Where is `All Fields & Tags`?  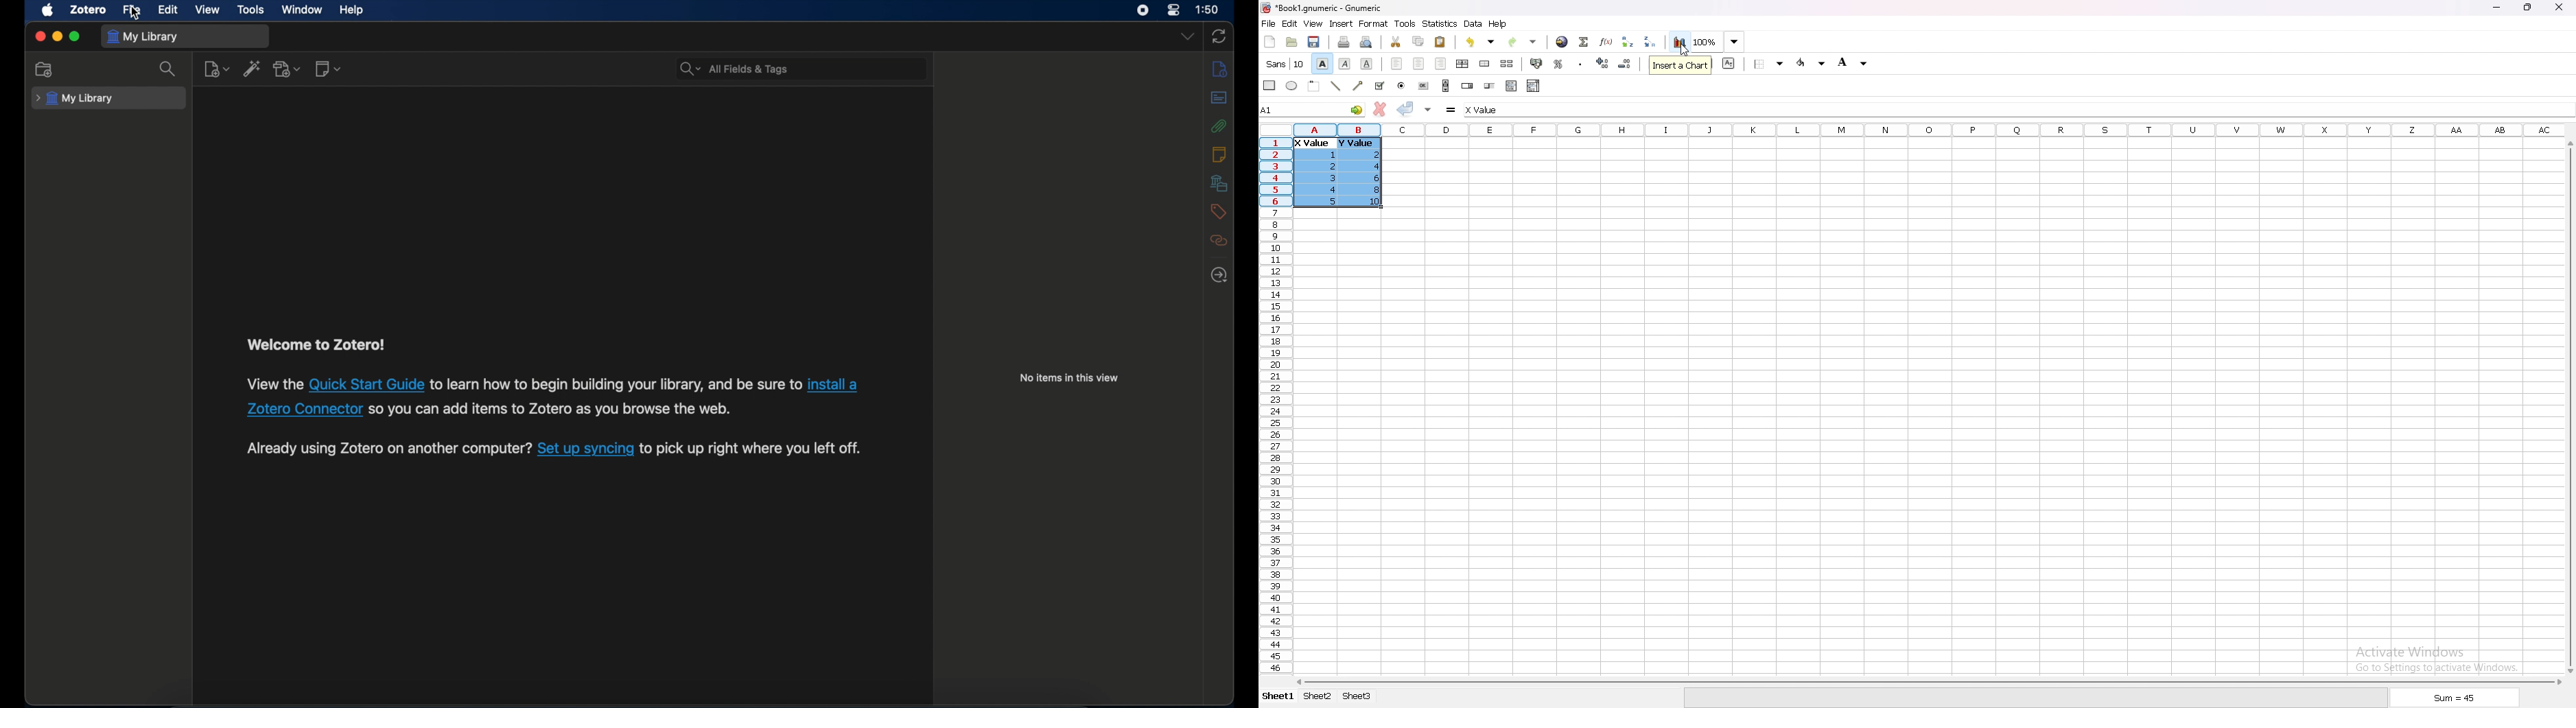
All Fields & Tags is located at coordinates (801, 67).